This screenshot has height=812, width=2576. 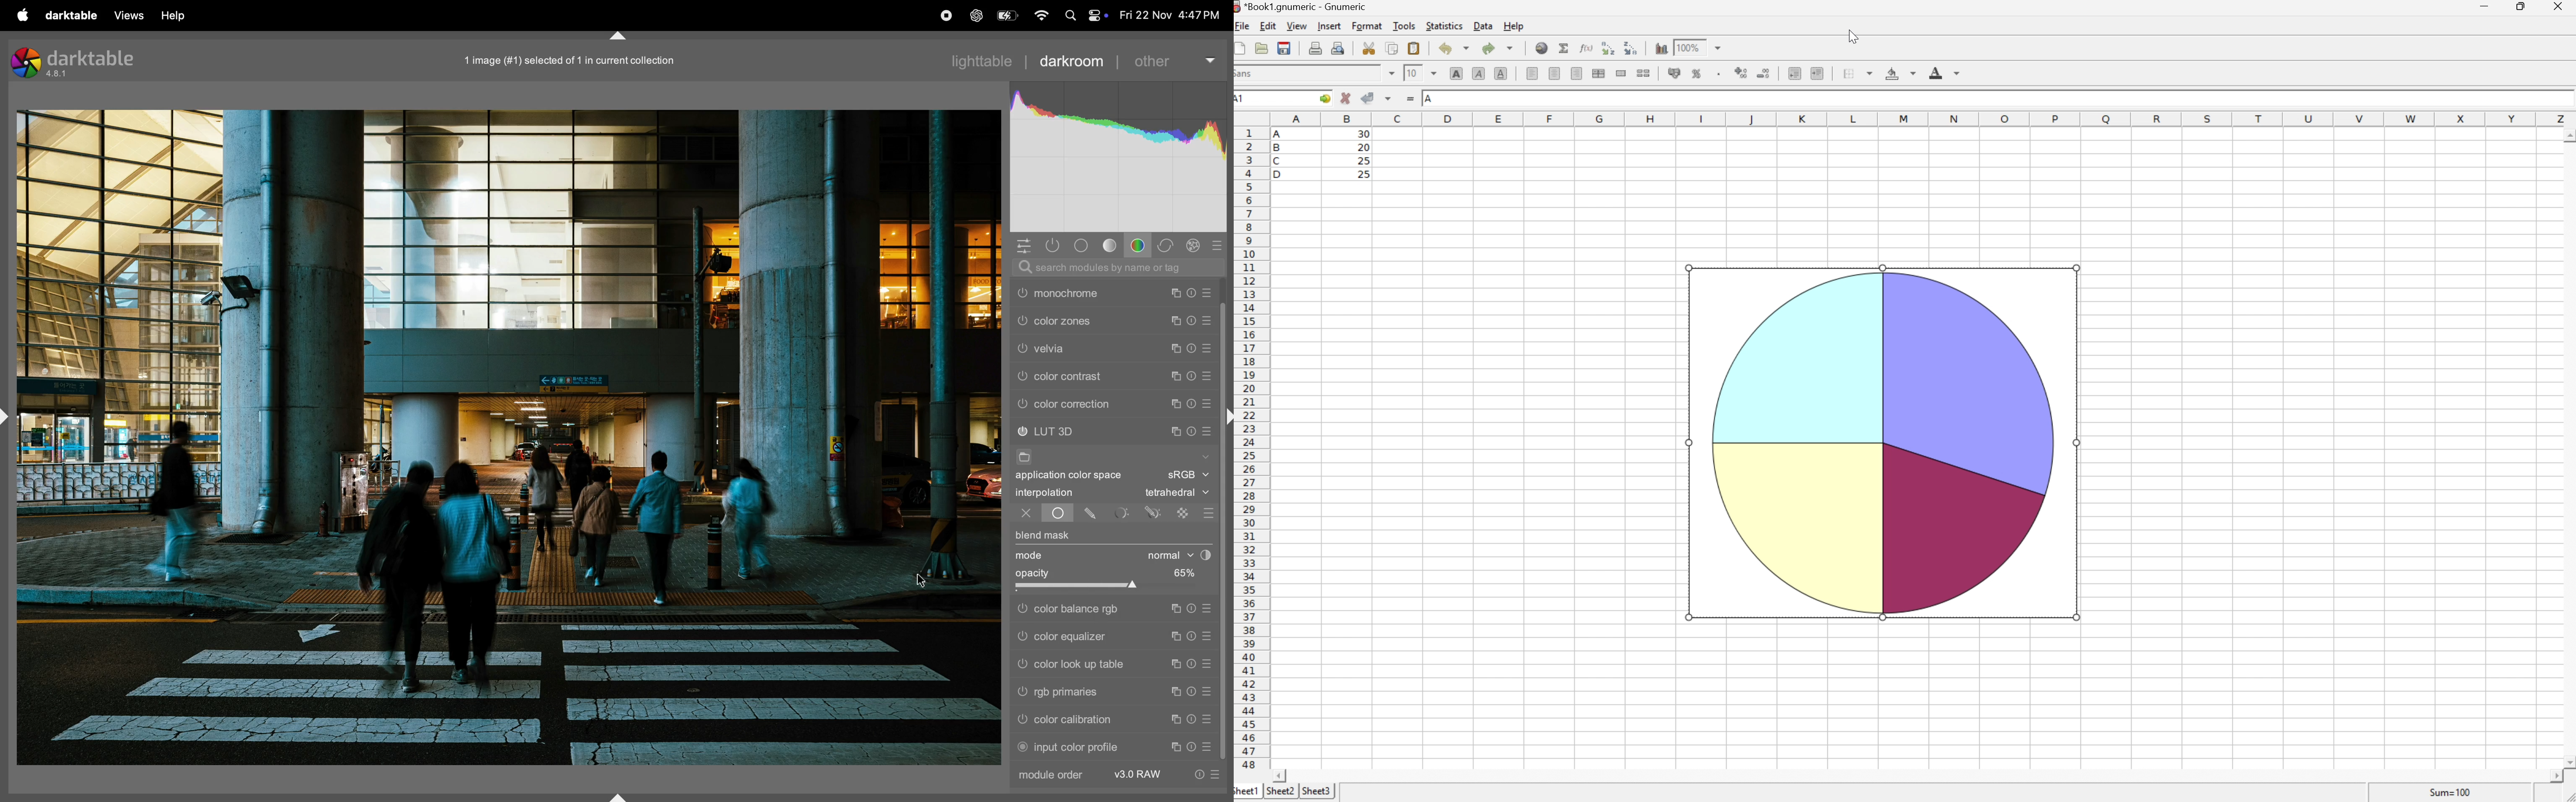 What do you see at coordinates (1363, 147) in the screenshot?
I see `20` at bounding box center [1363, 147].